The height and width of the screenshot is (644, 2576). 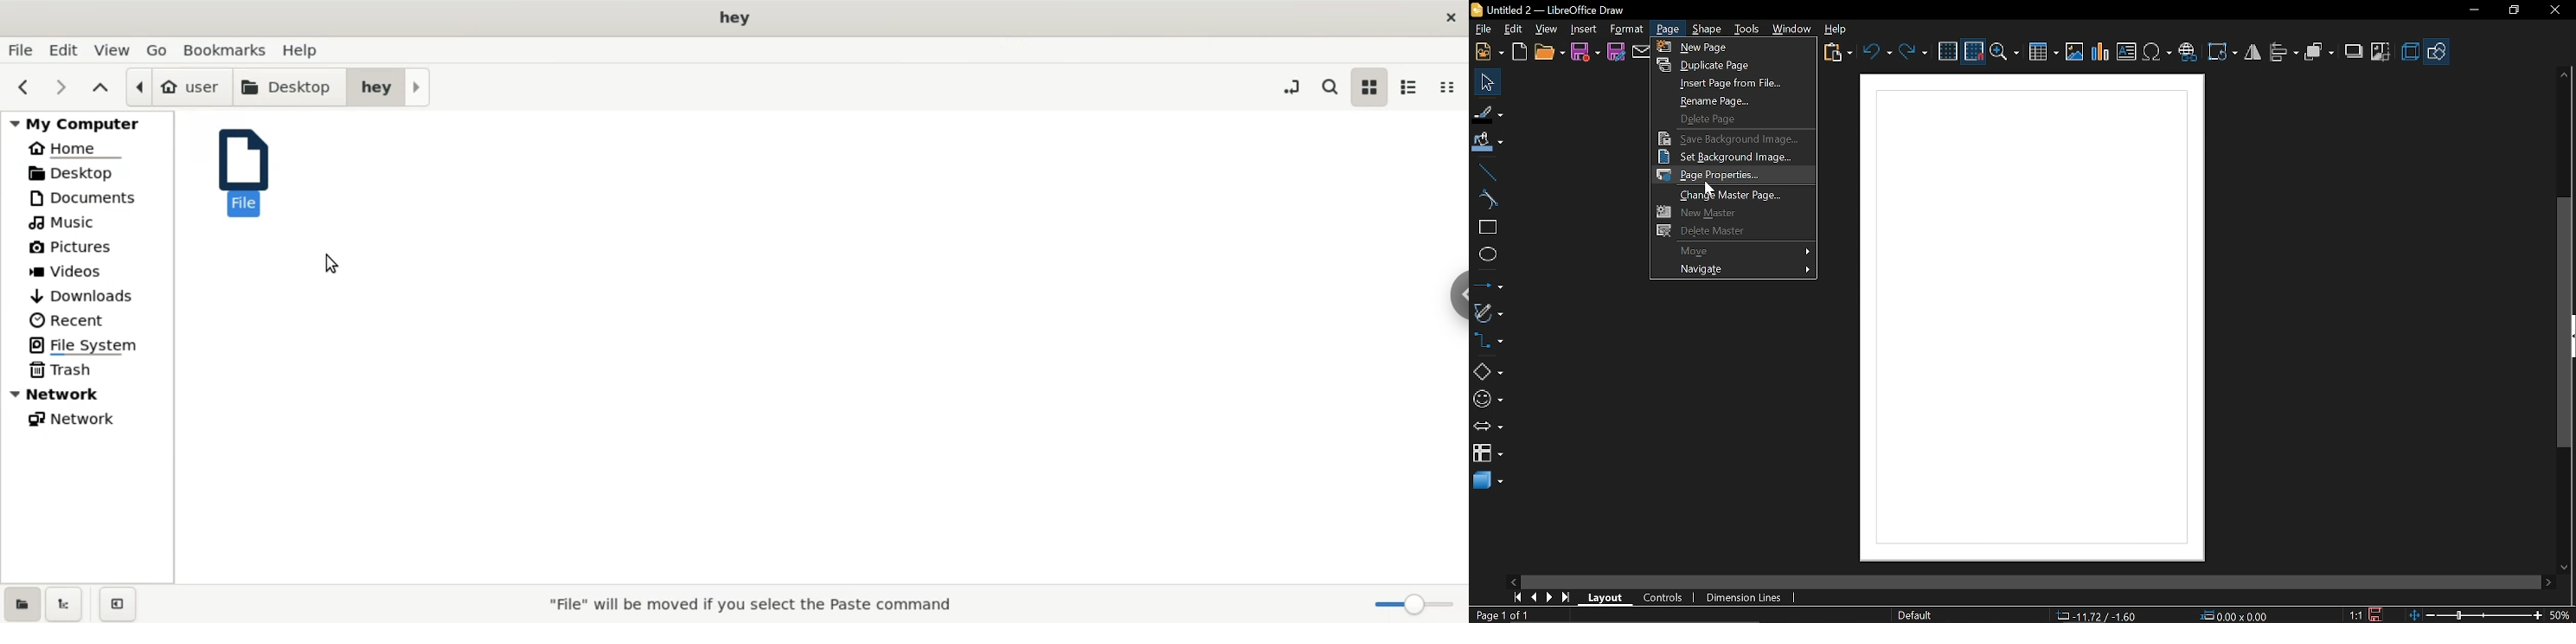 I want to click on Window, so click(x=1792, y=30).